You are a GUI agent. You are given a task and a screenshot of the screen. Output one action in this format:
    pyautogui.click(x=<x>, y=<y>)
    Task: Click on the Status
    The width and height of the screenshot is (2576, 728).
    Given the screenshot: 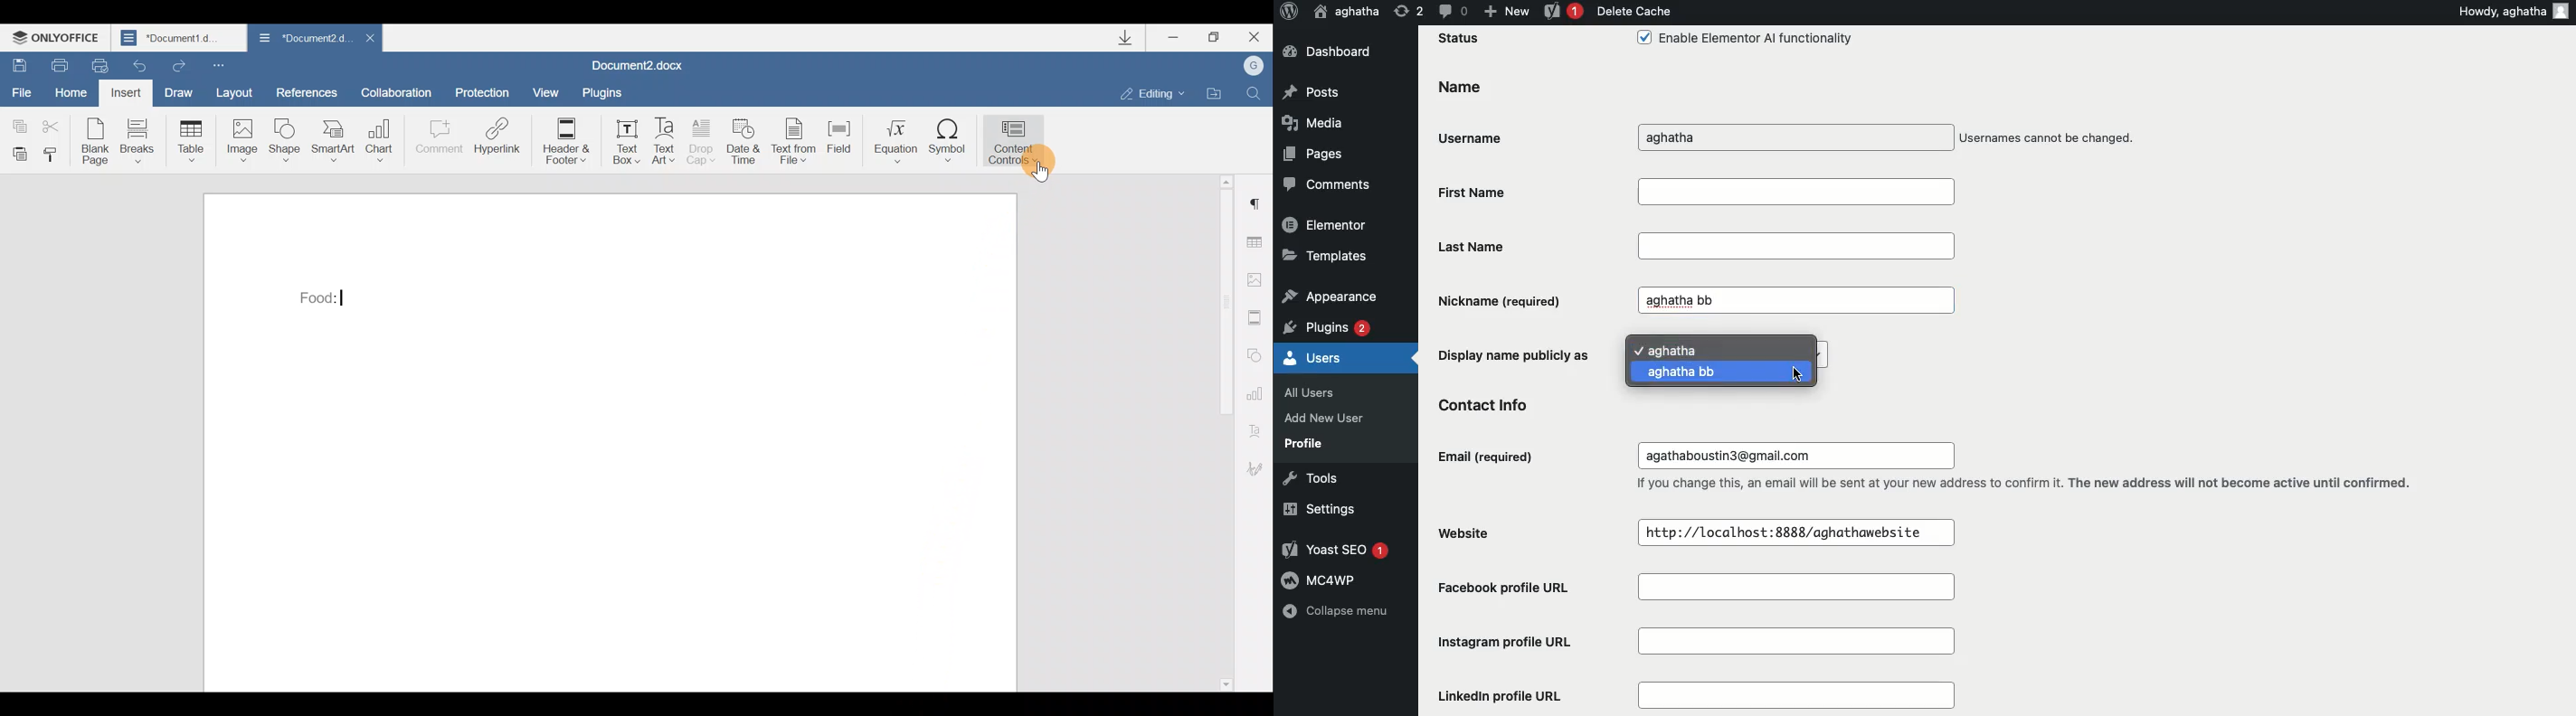 What is the action you would take?
    pyautogui.click(x=1460, y=39)
    